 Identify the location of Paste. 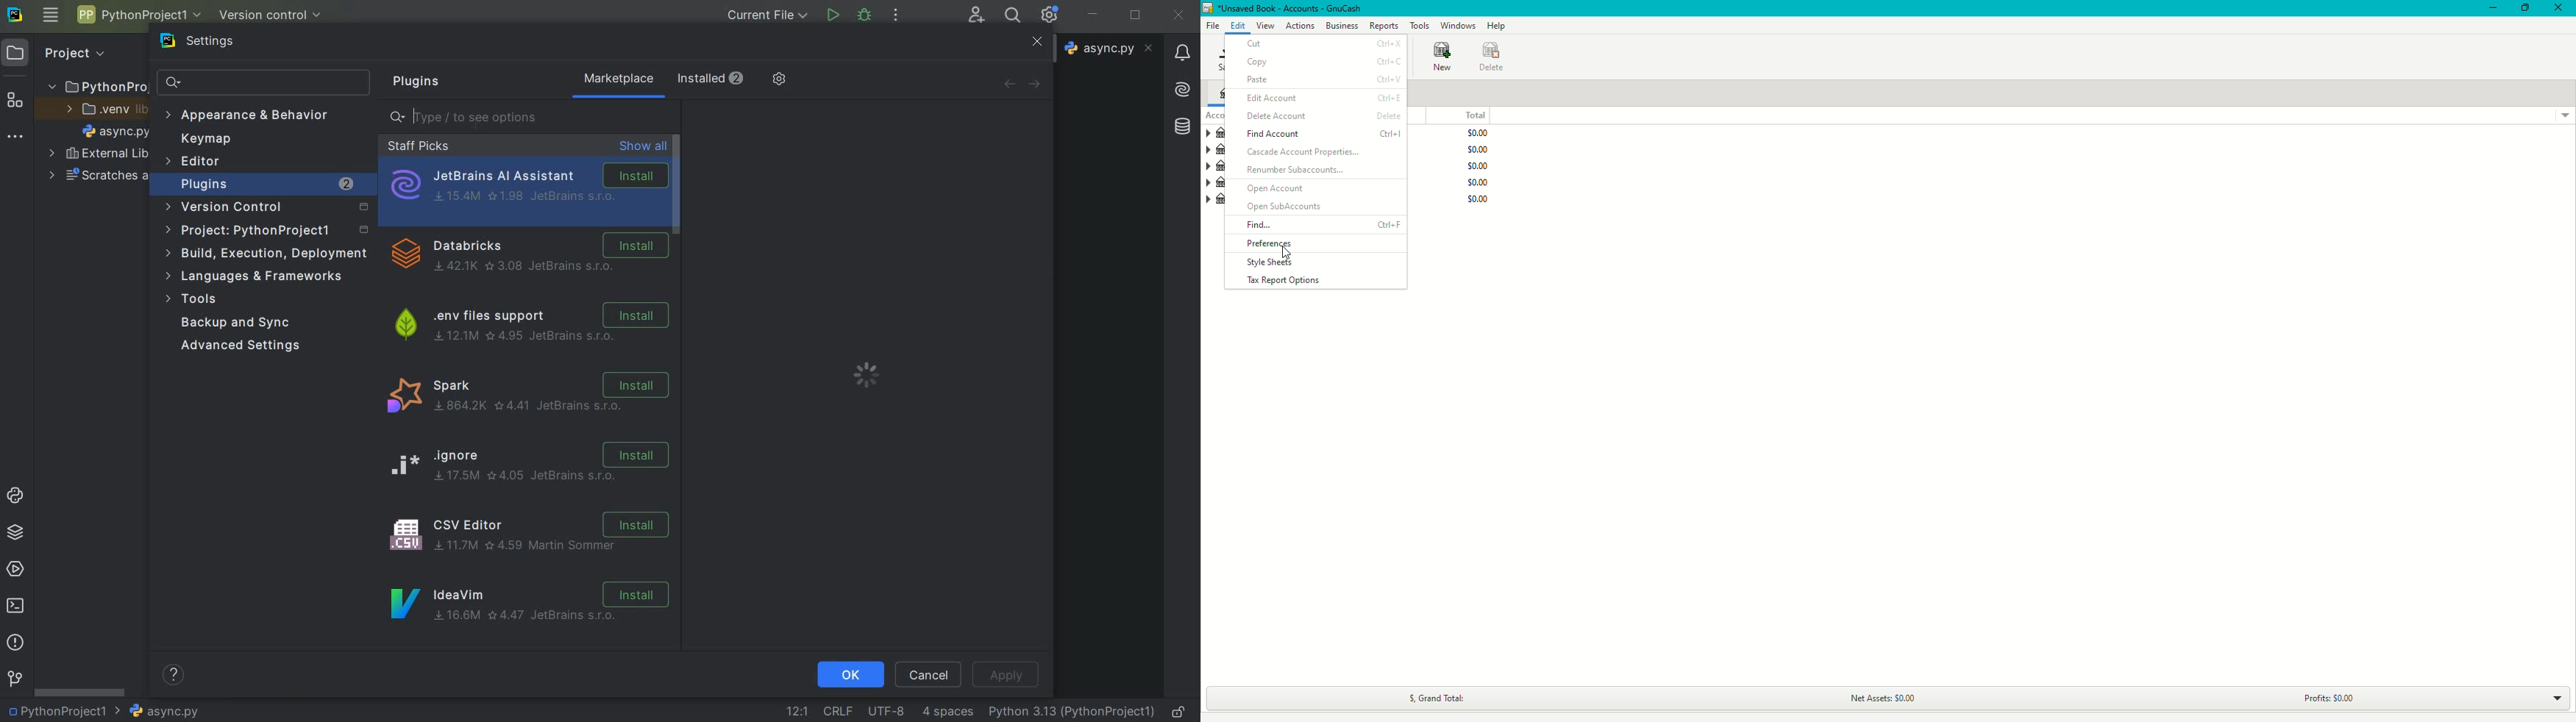
(1318, 80).